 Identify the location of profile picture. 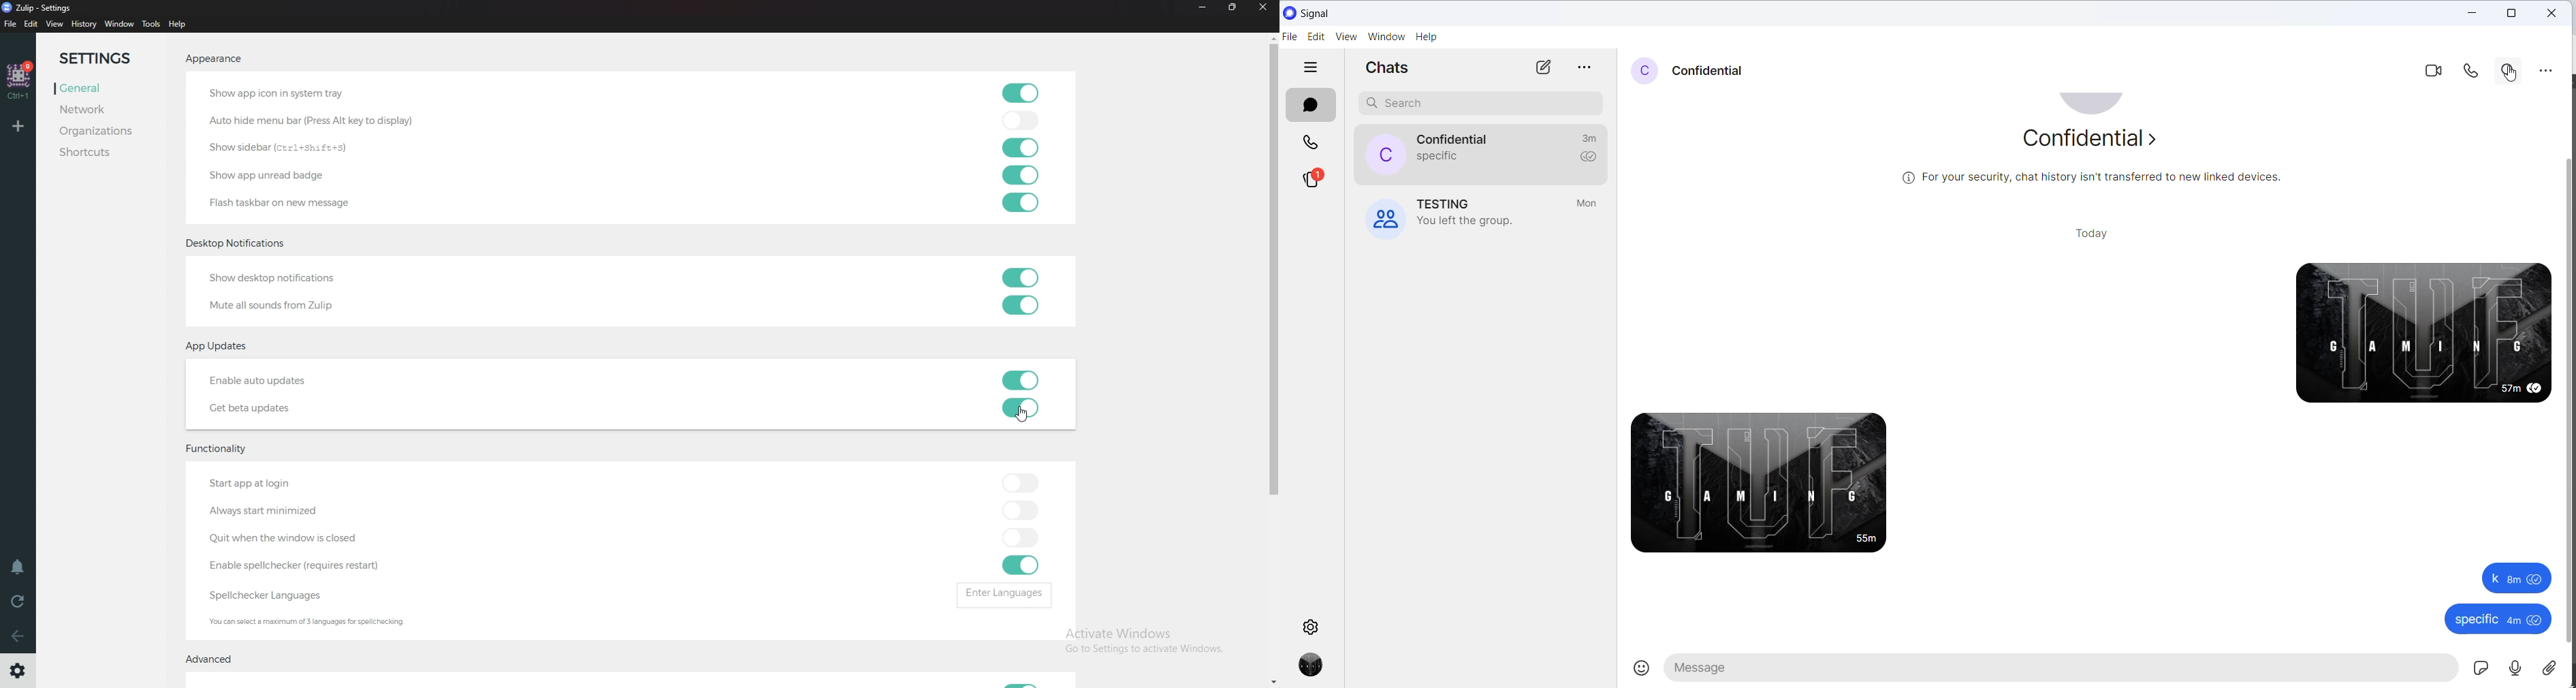
(1380, 155).